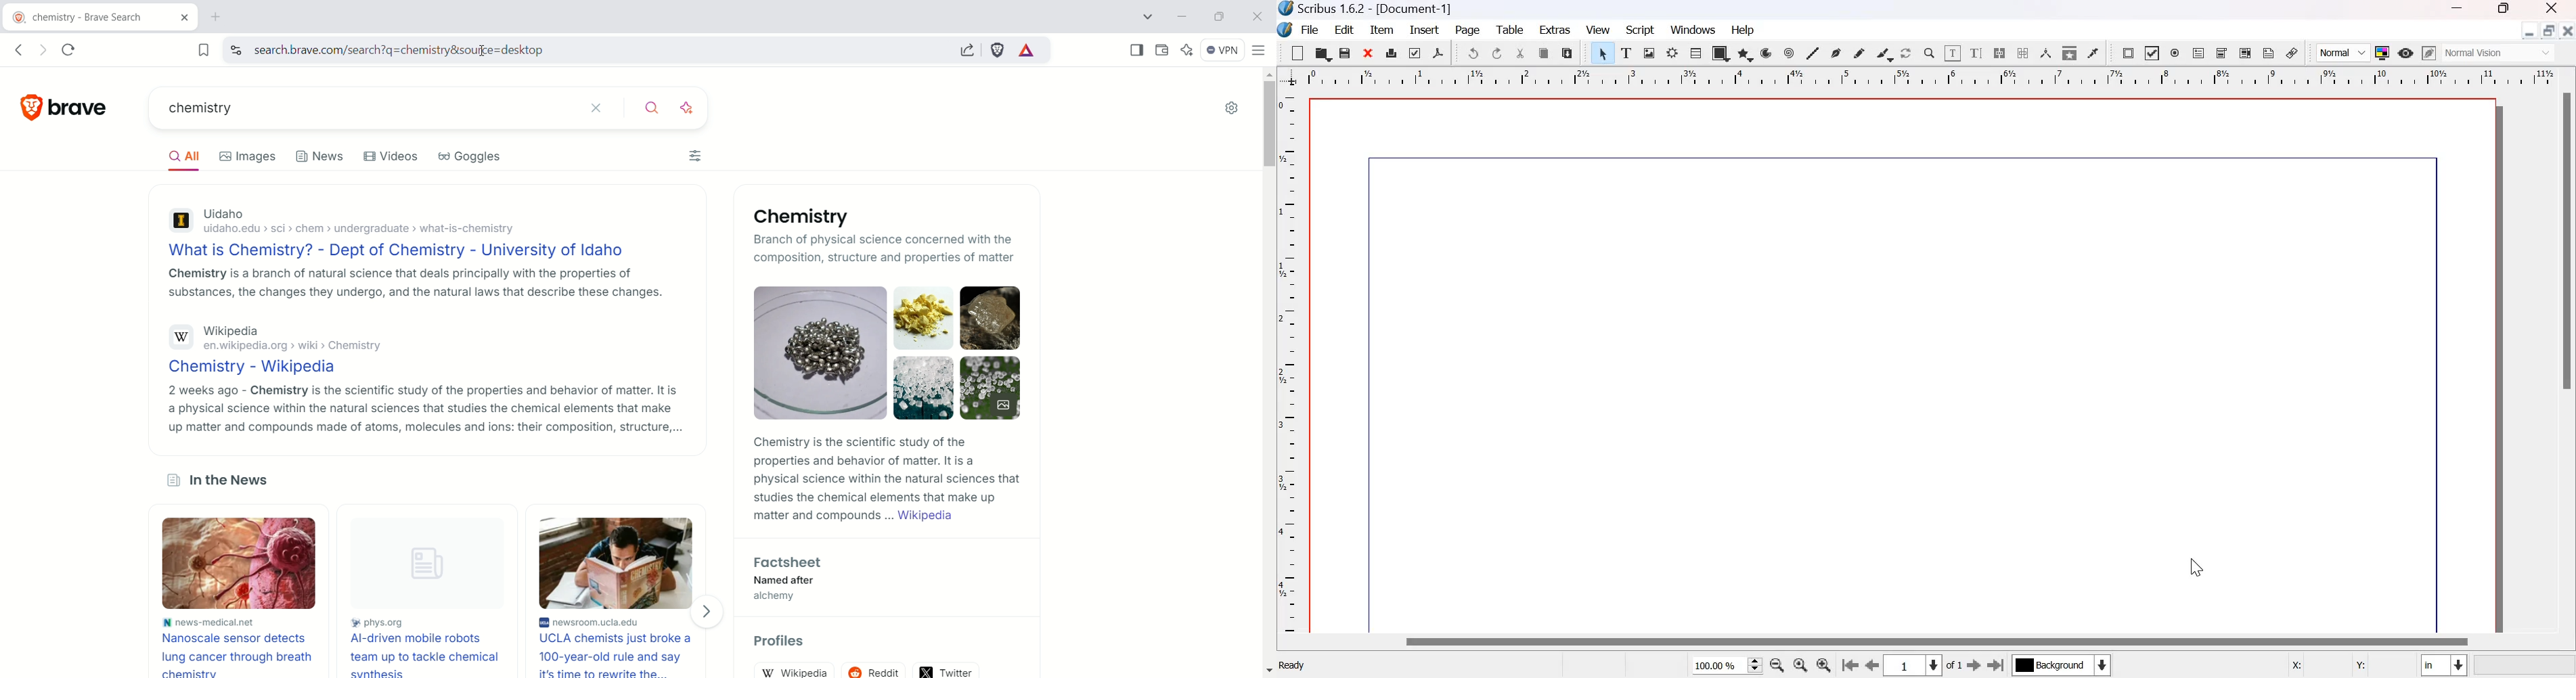 The image size is (2576, 700). What do you see at coordinates (2000, 52) in the screenshot?
I see `Link text frames` at bounding box center [2000, 52].